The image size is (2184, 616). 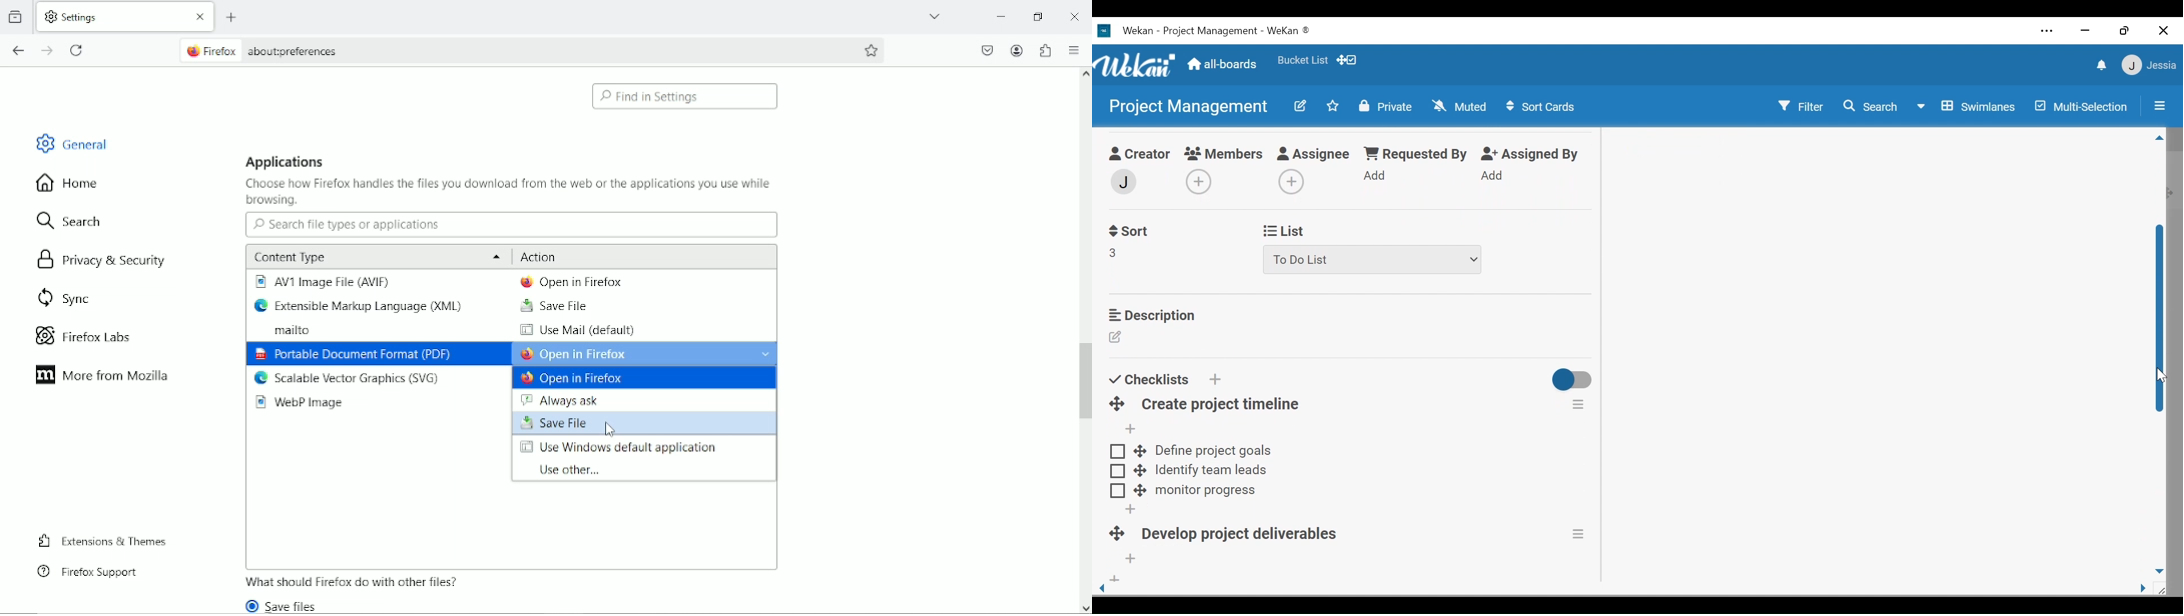 What do you see at coordinates (1414, 154) in the screenshot?
I see `Requested by` at bounding box center [1414, 154].